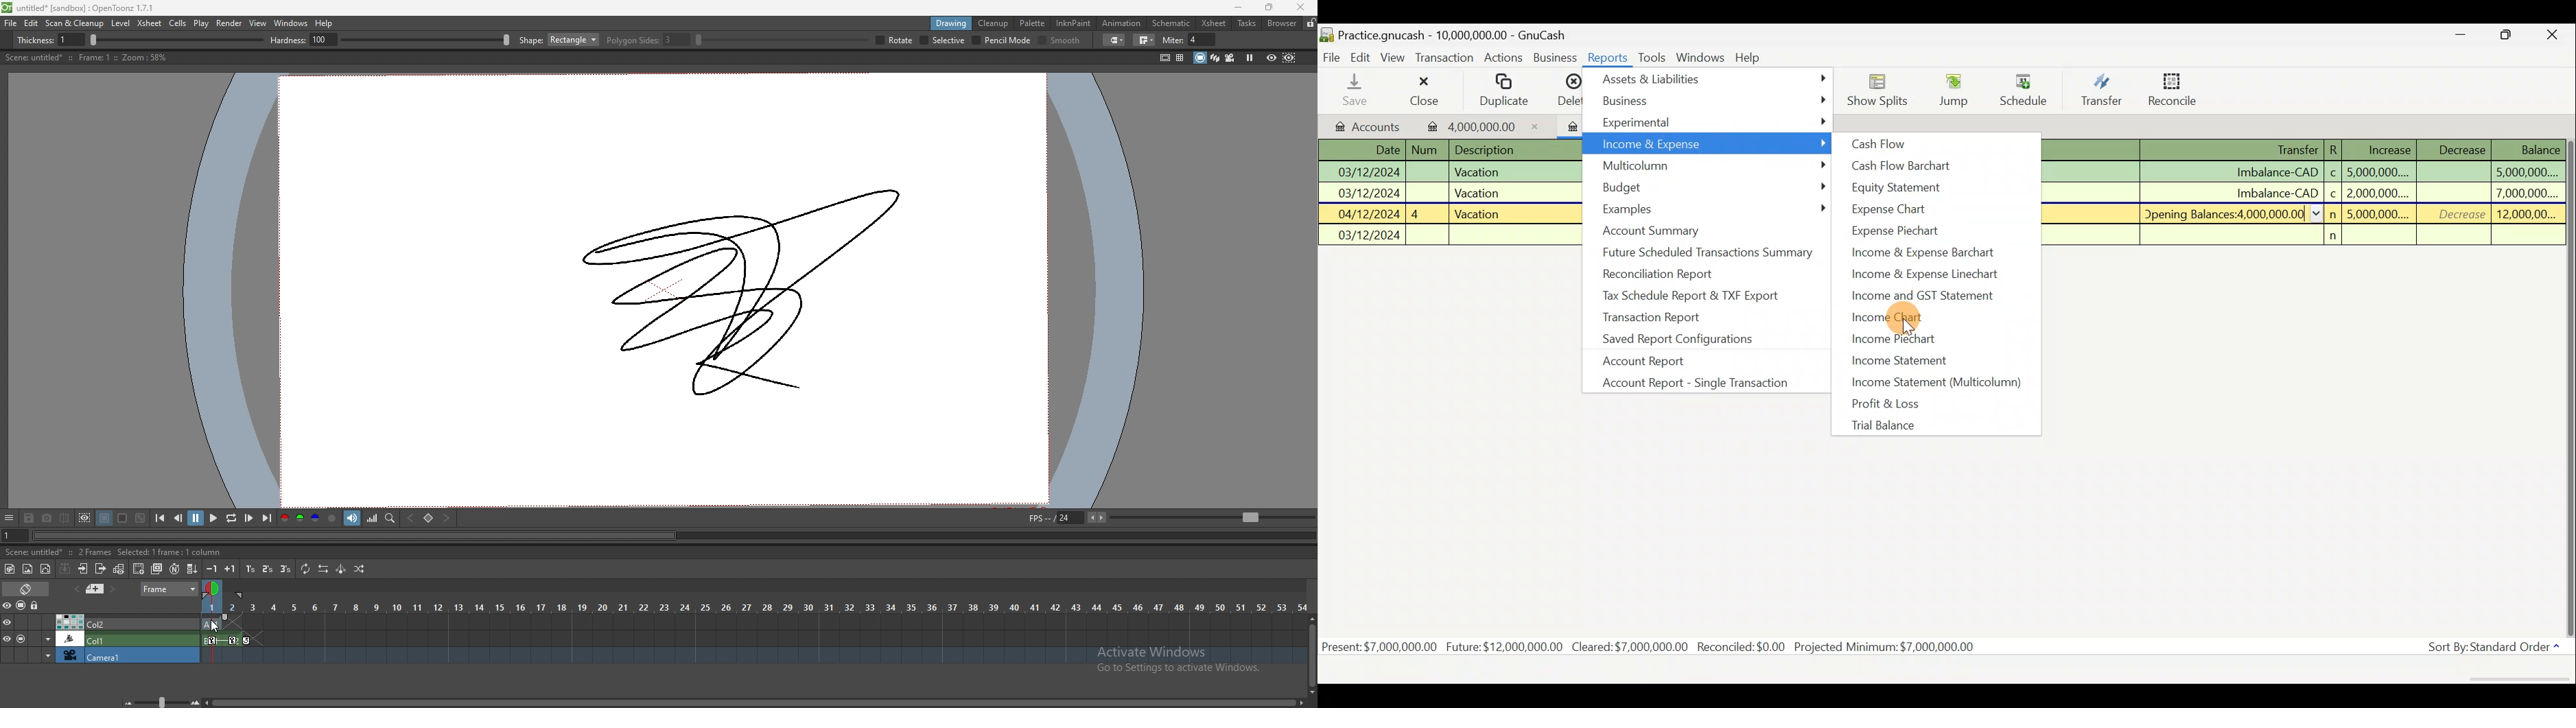  I want to click on swing, so click(341, 569).